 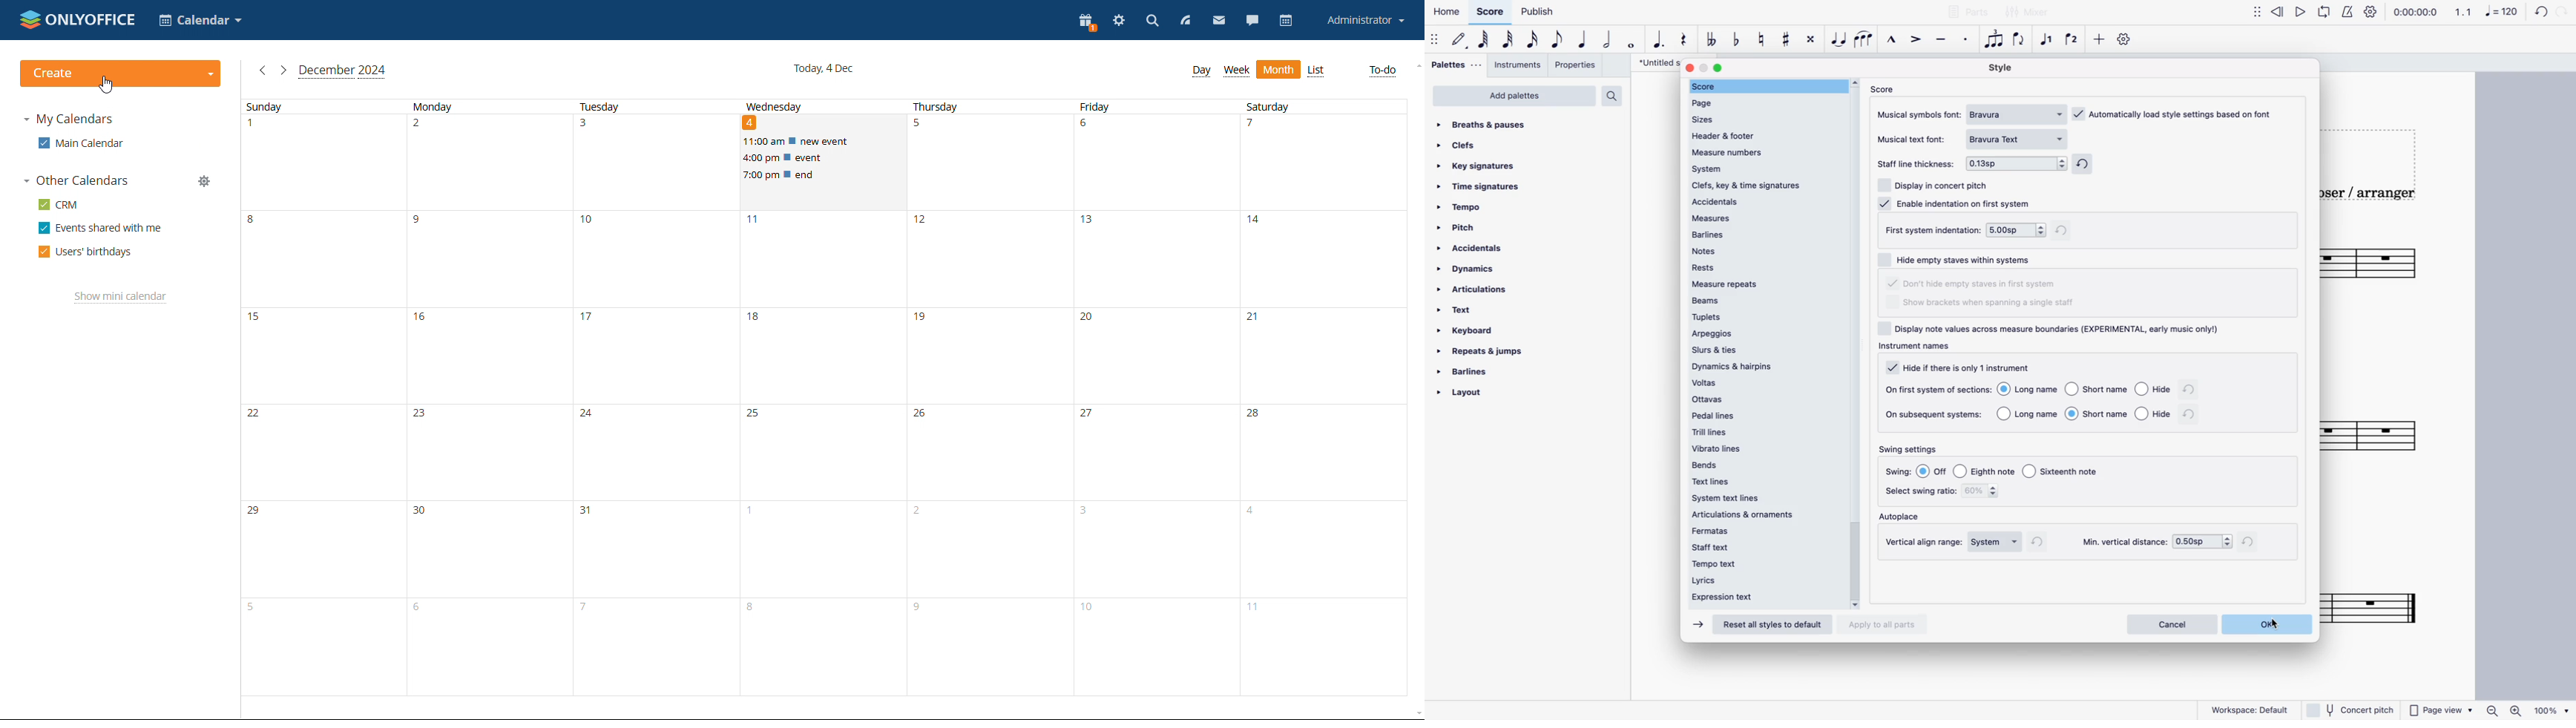 What do you see at coordinates (2073, 40) in the screenshot?
I see `voice 2` at bounding box center [2073, 40].